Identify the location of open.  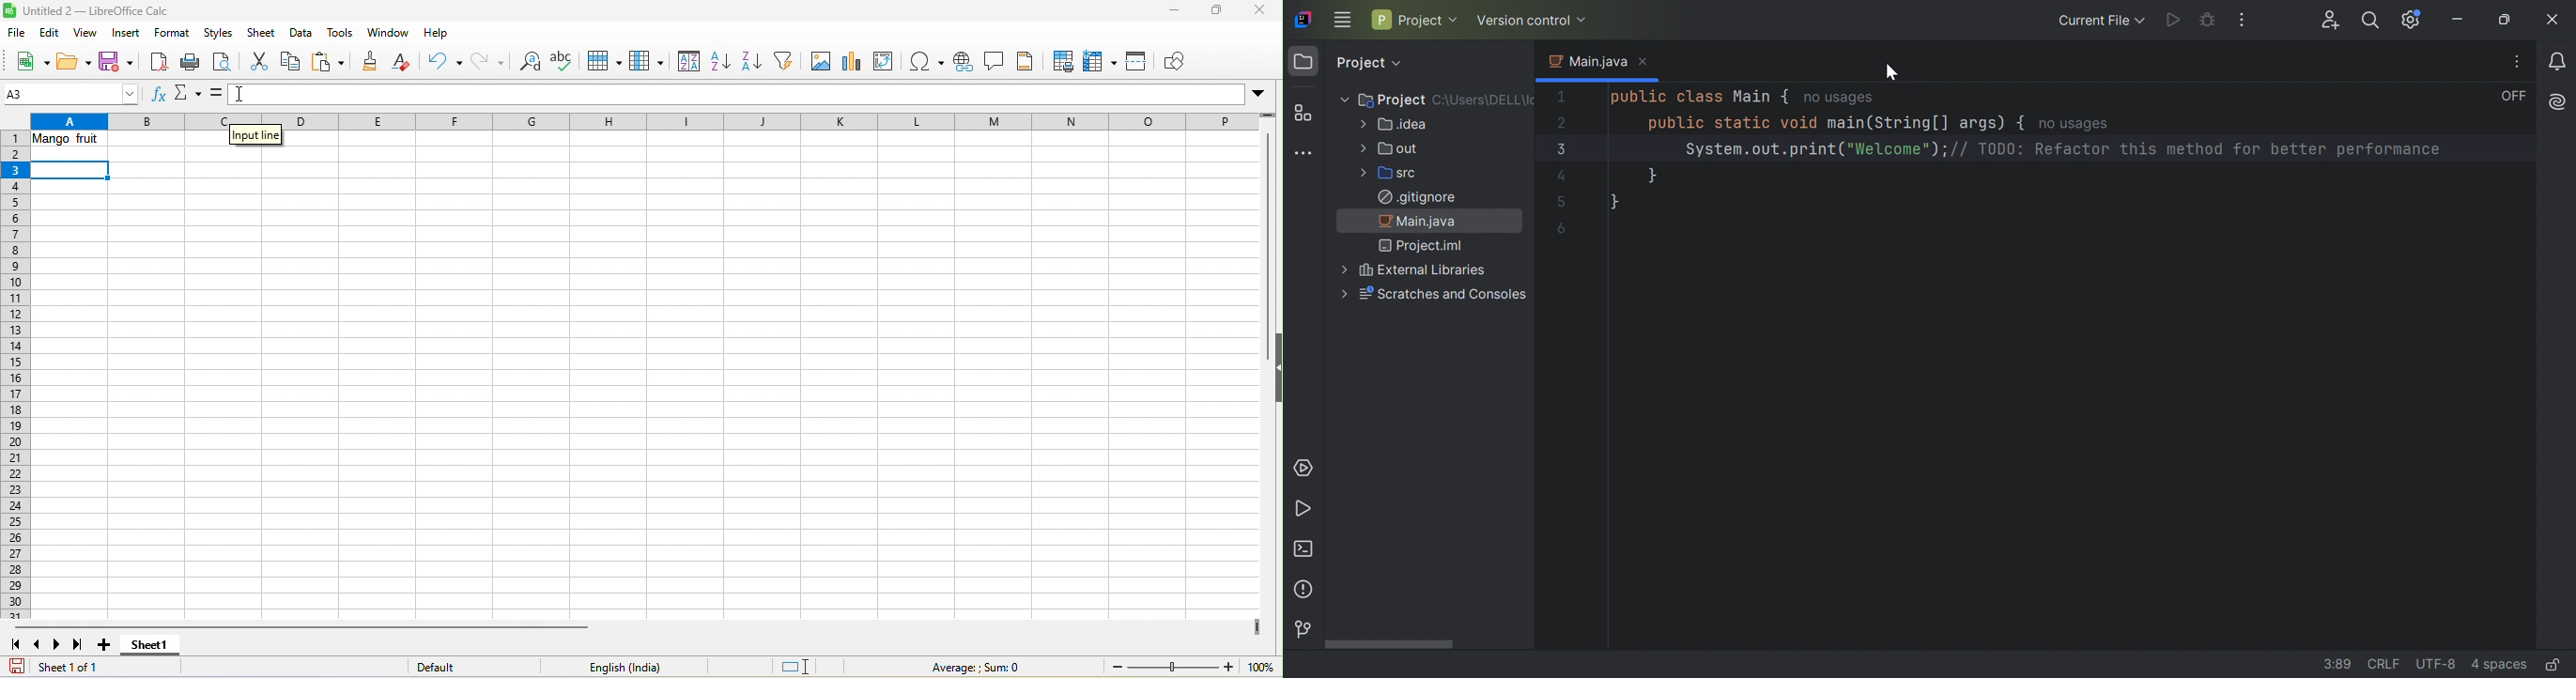
(72, 61).